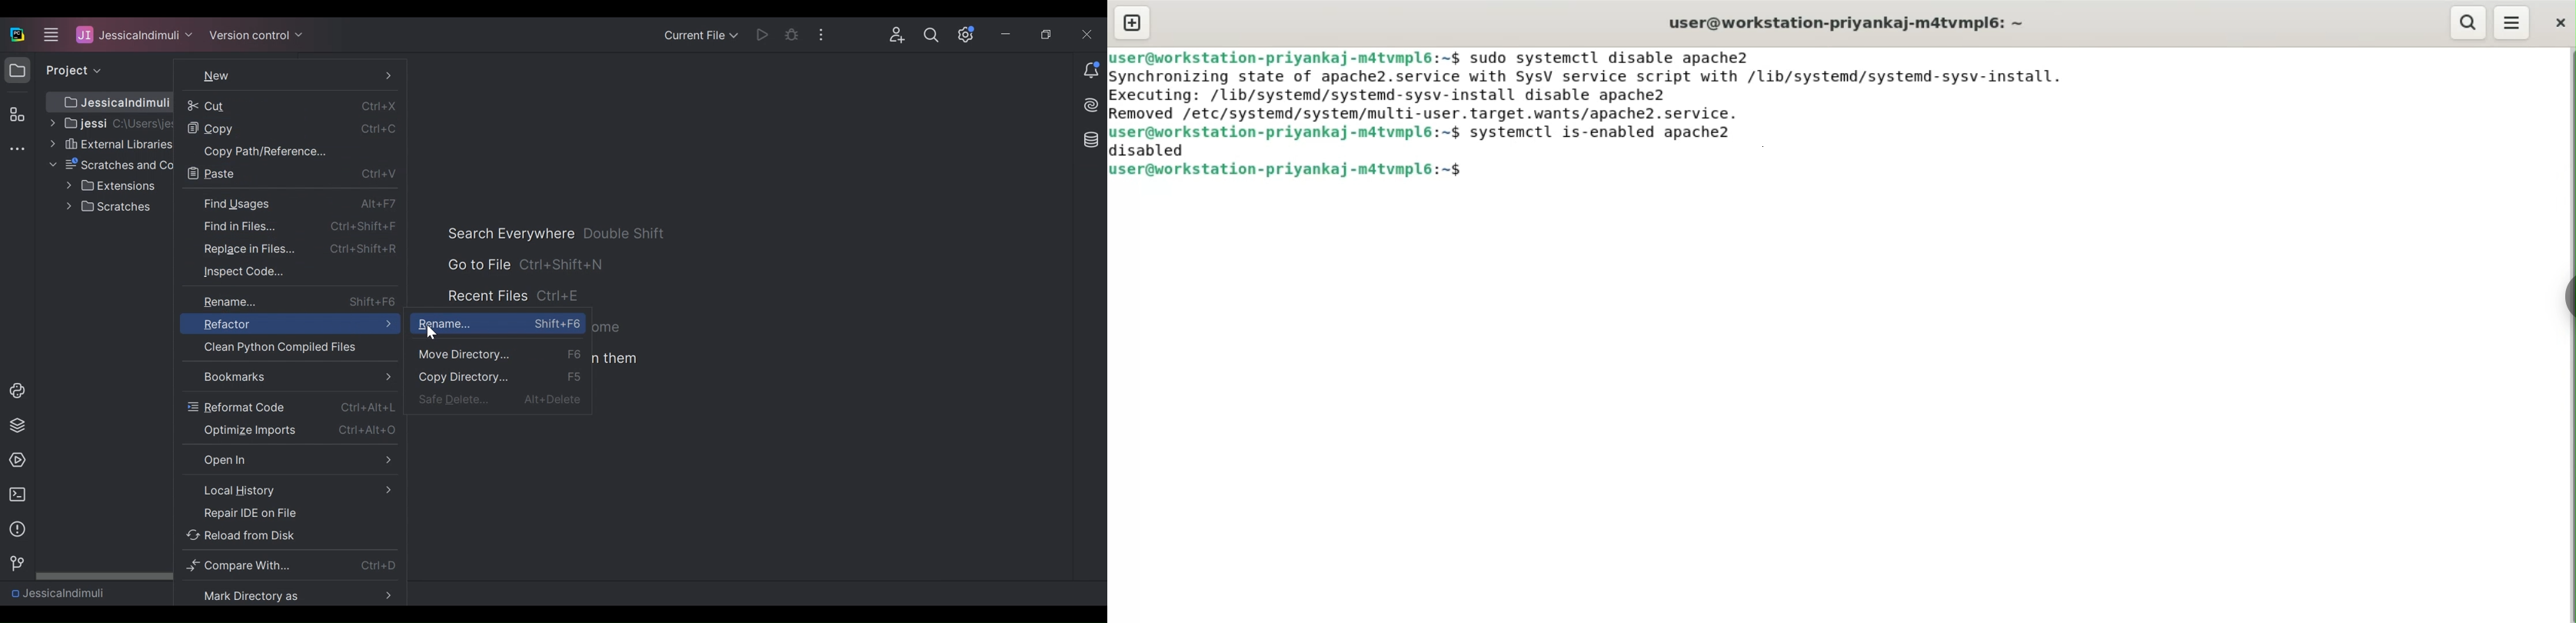 This screenshot has height=644, width=2576. What do you see at coordinates (57, 592) in the screenshot?
I see `Project Name` at bounding box center [57, 592].